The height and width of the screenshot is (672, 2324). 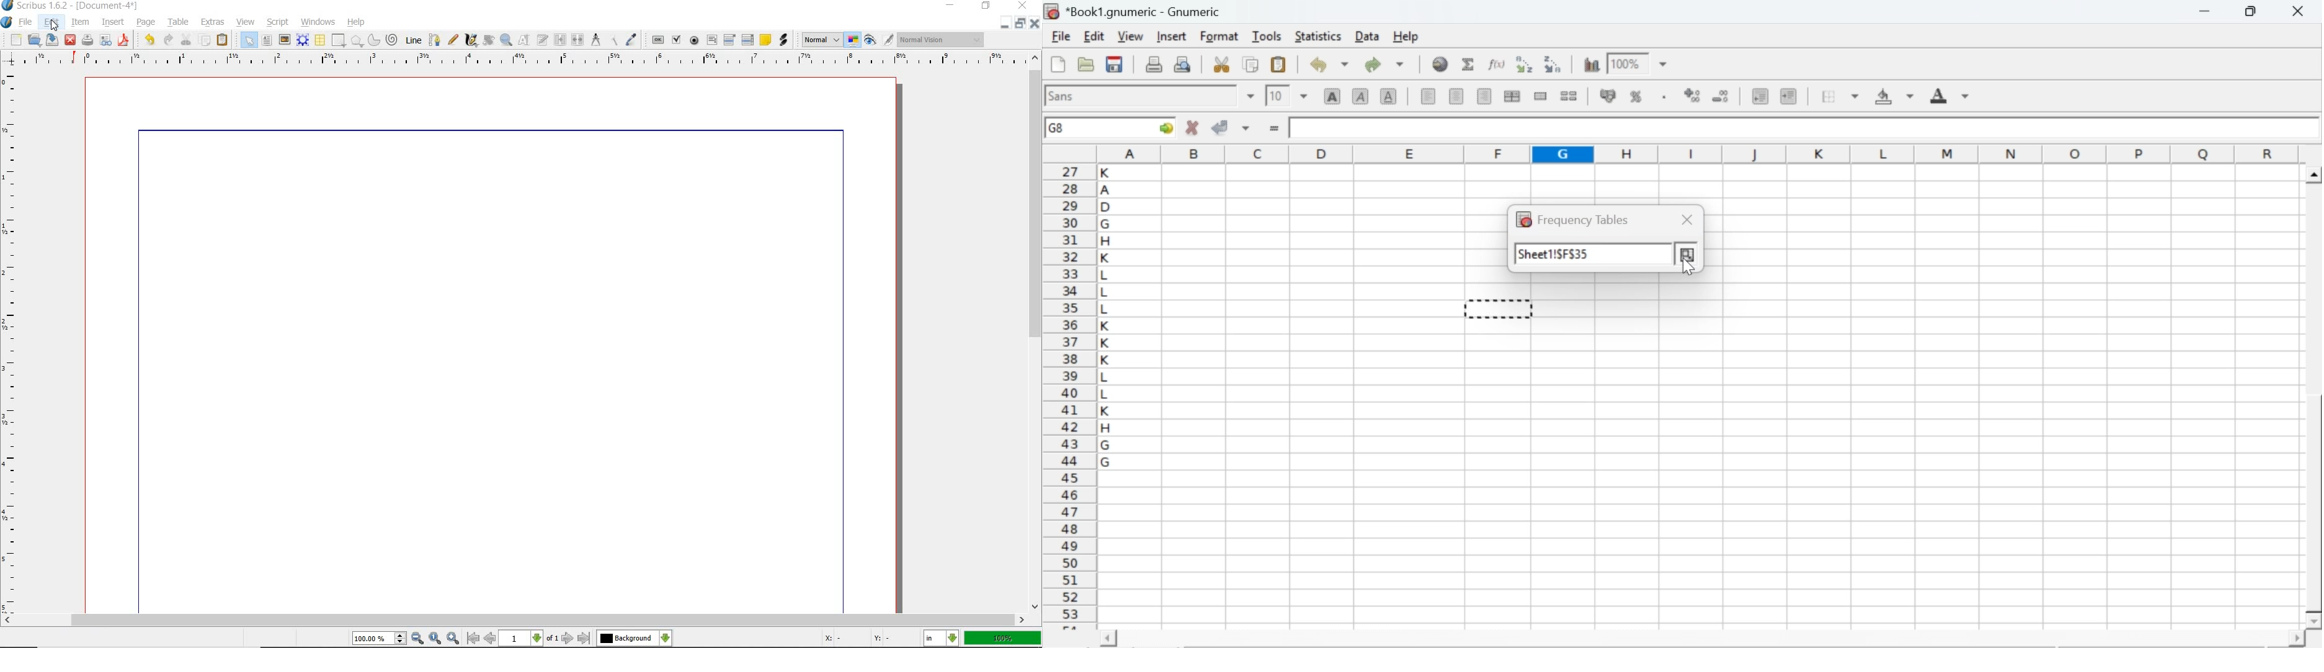 I want to click on format selection as percentage, so click(x=1634, y=96).